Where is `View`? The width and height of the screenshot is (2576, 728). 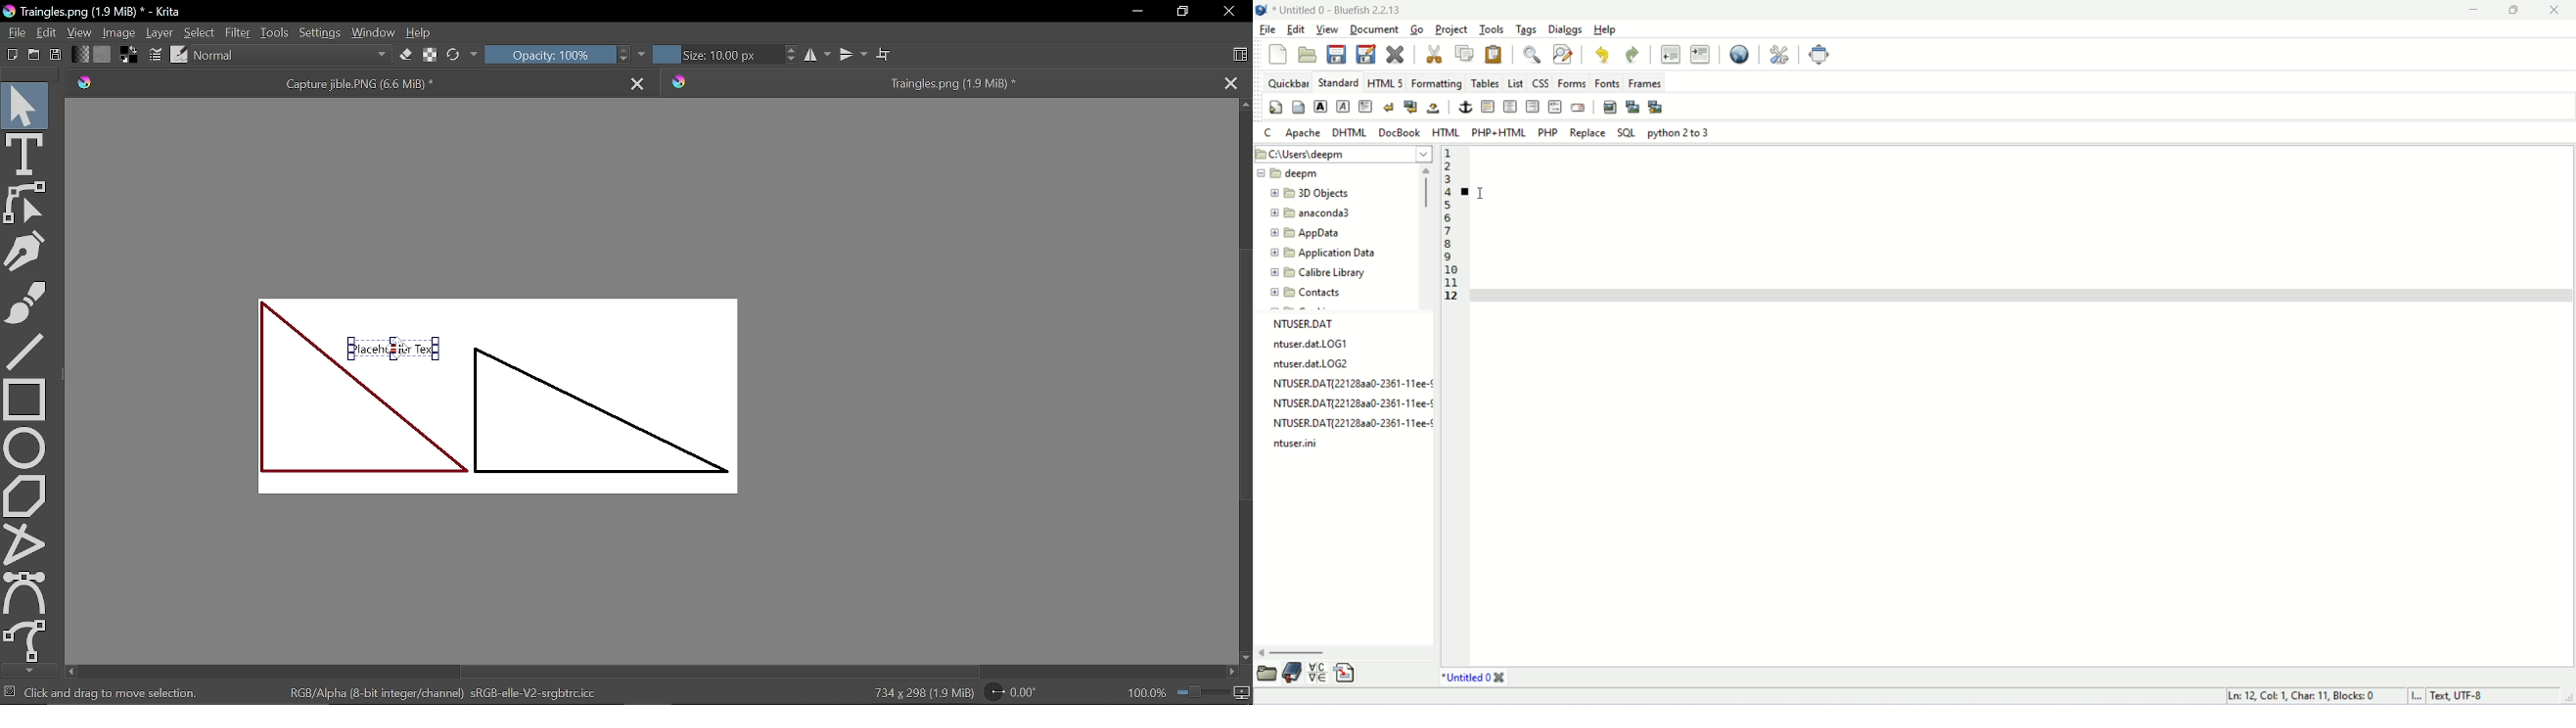
View is located at coordinates (80, 31).